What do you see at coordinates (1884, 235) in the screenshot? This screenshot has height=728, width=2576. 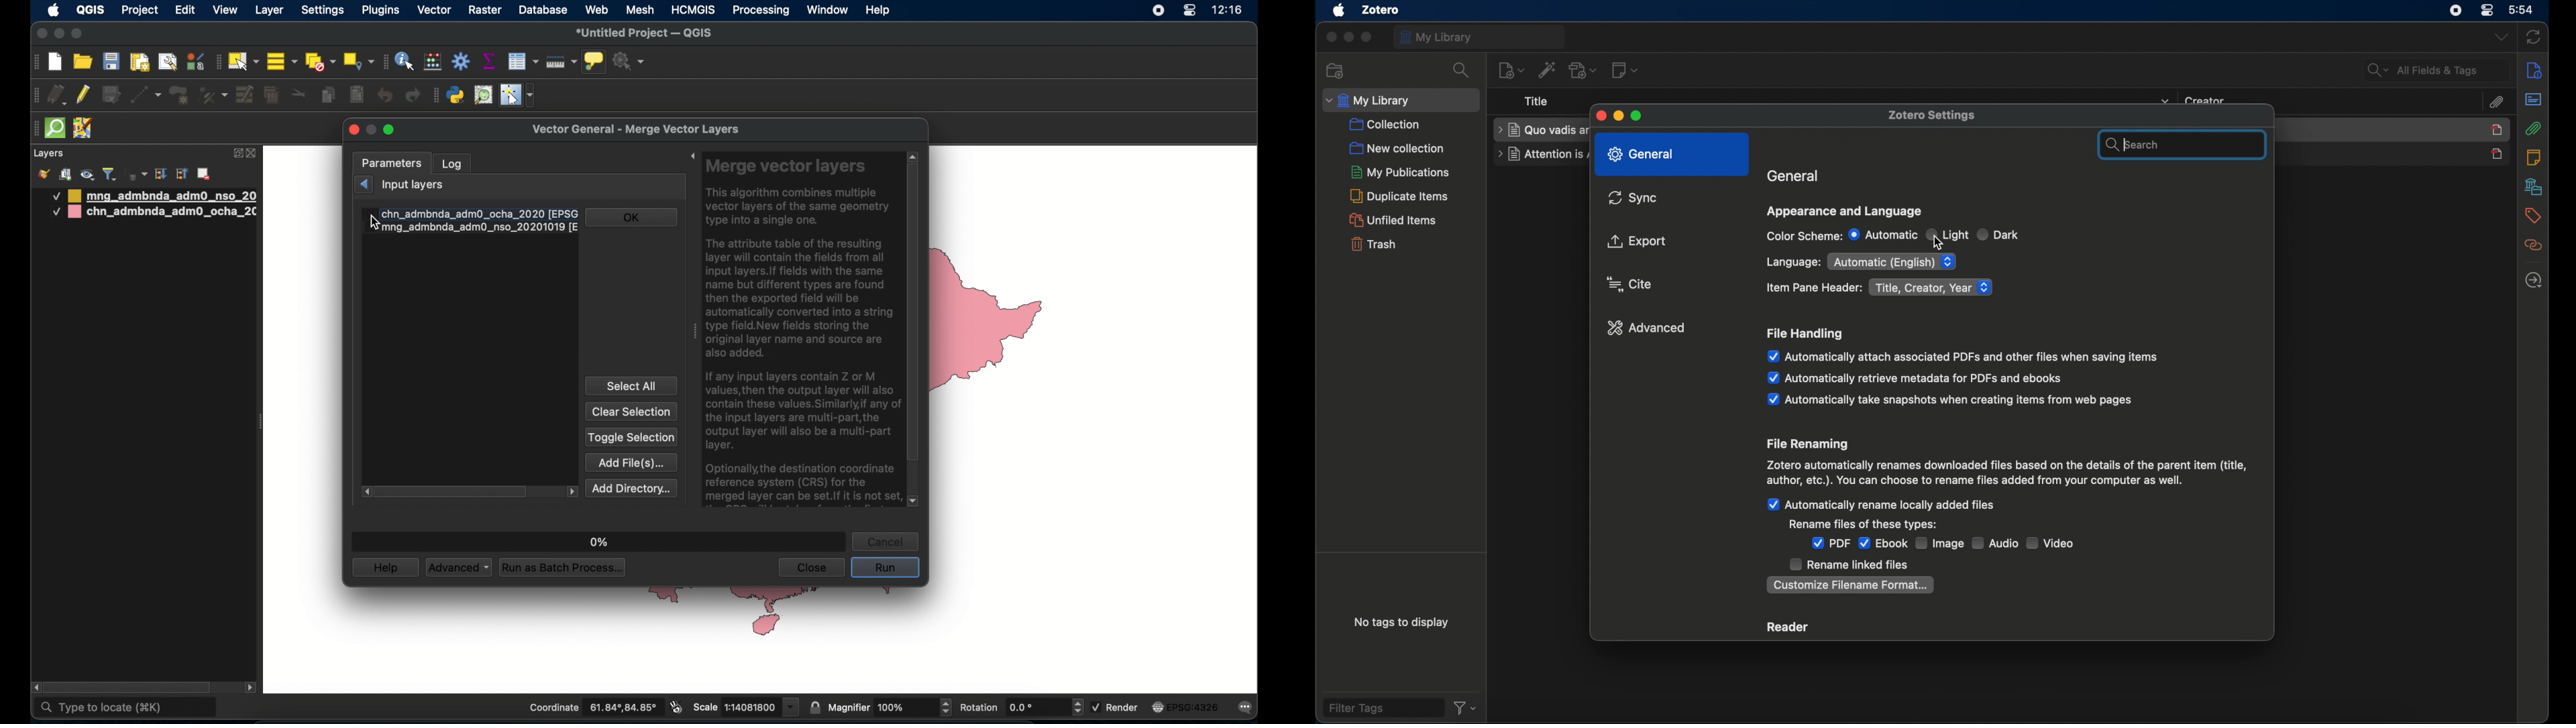 I see `automatic radio button` at bounding box center [1884, 235].